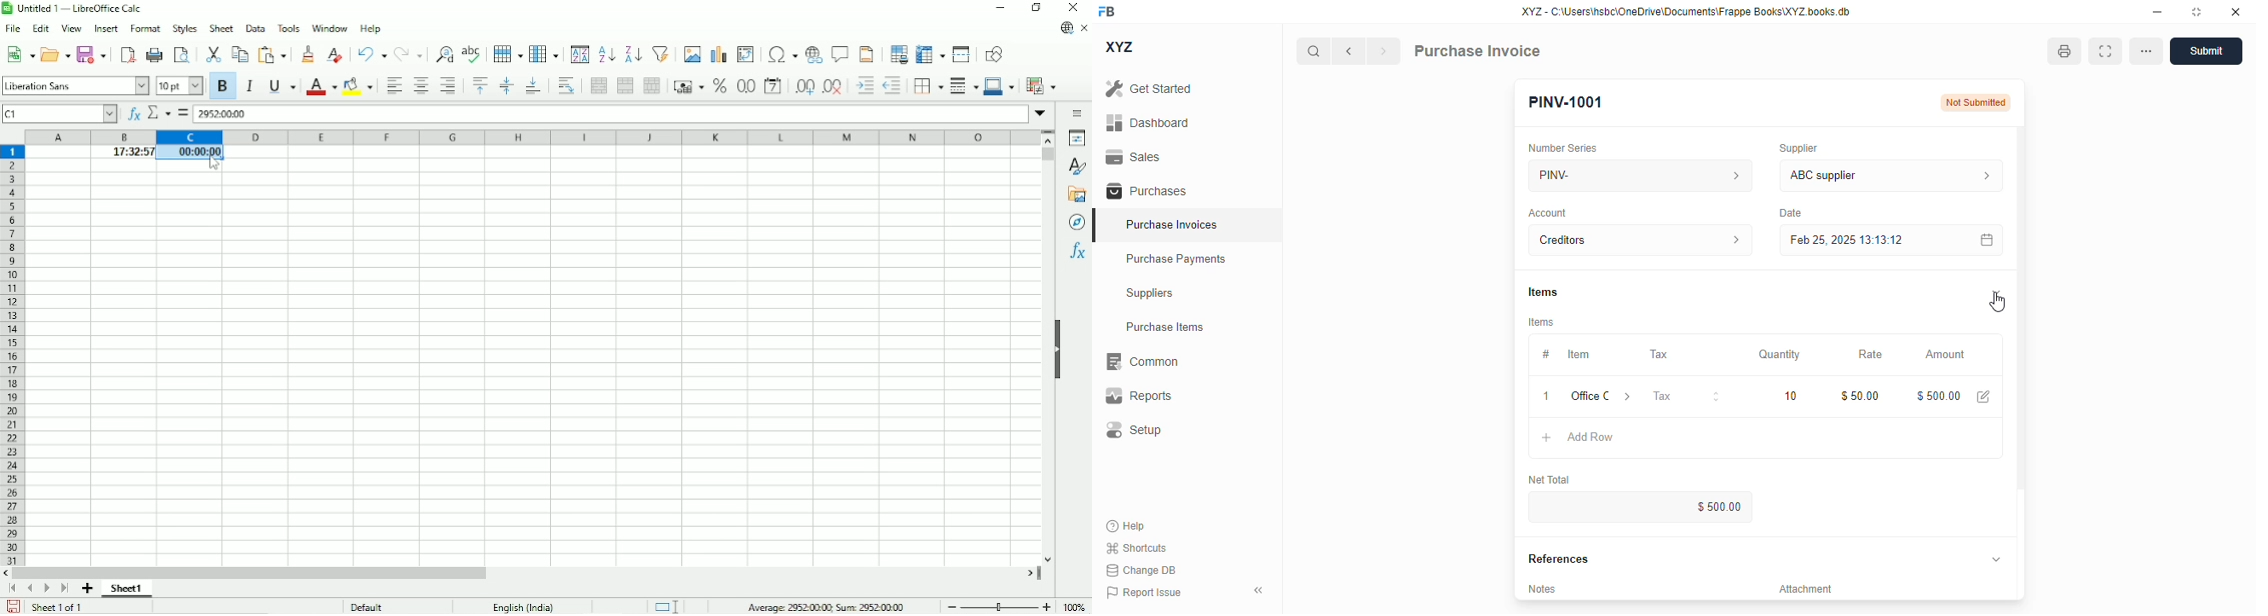 This screenshot has width=2268, height=616. Describe the element at coordinates (29, 589) in the screenshot. I see `Scroll to previous sheet` at that location.